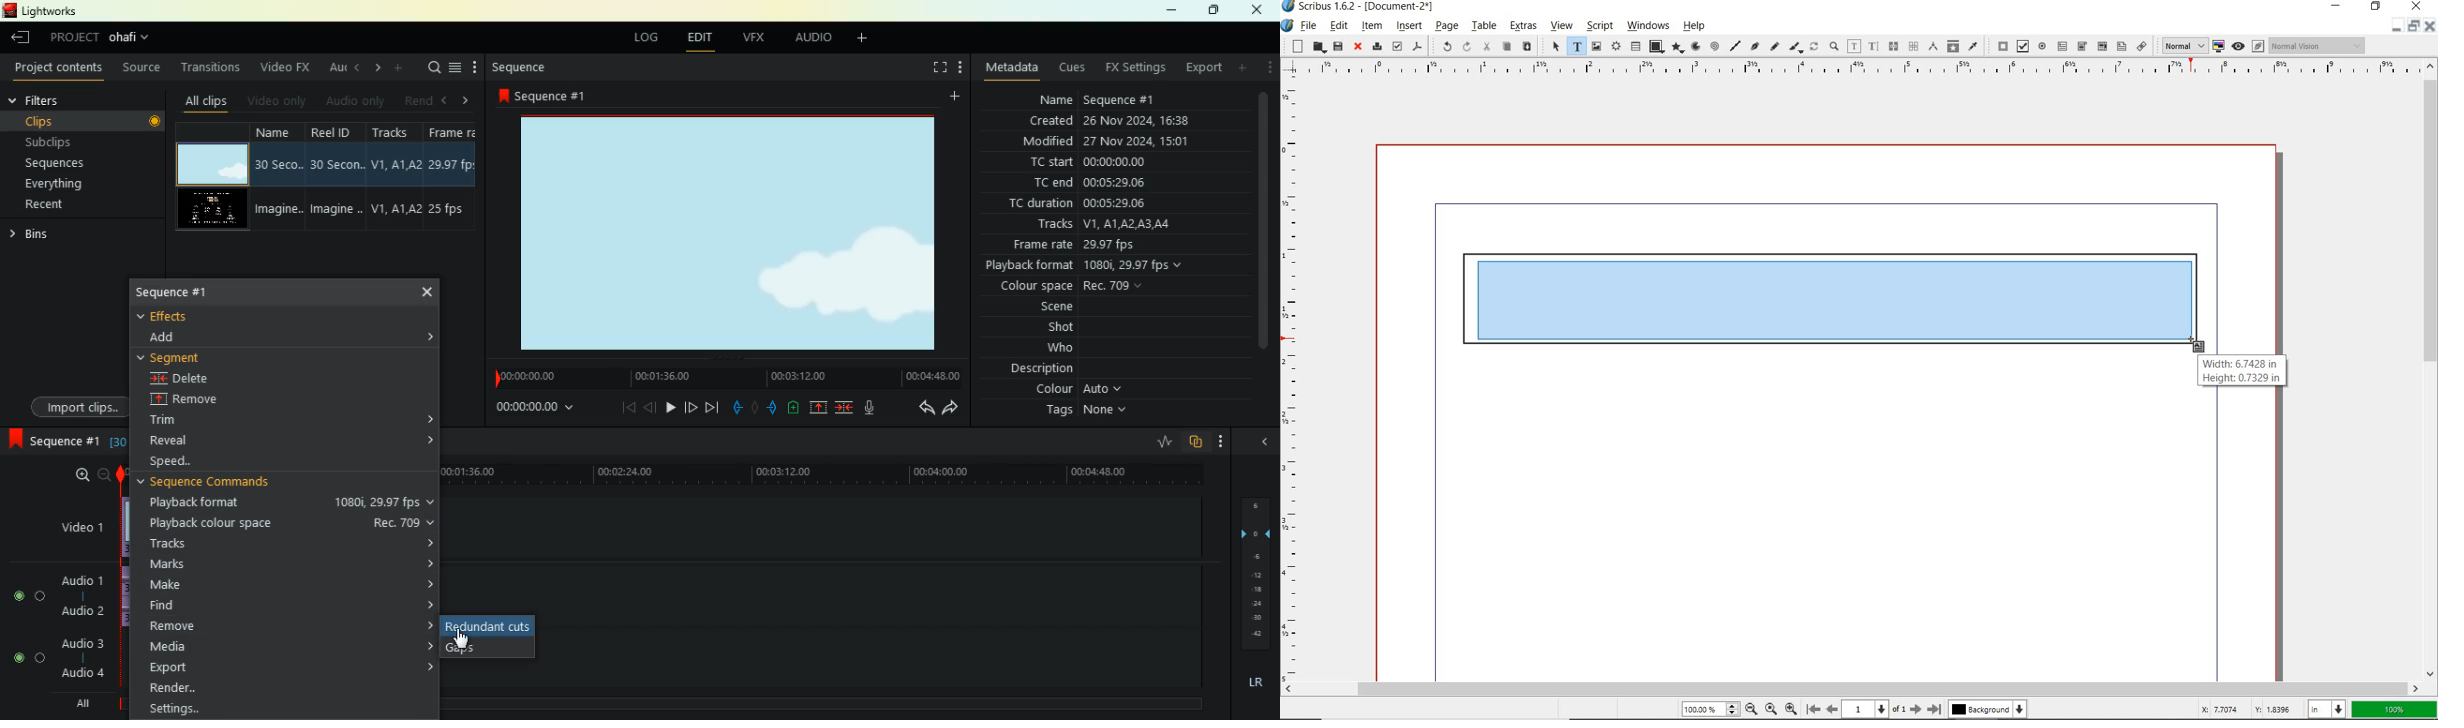  I want to click on tc start 00:00:00:00, so click(1113, 163).